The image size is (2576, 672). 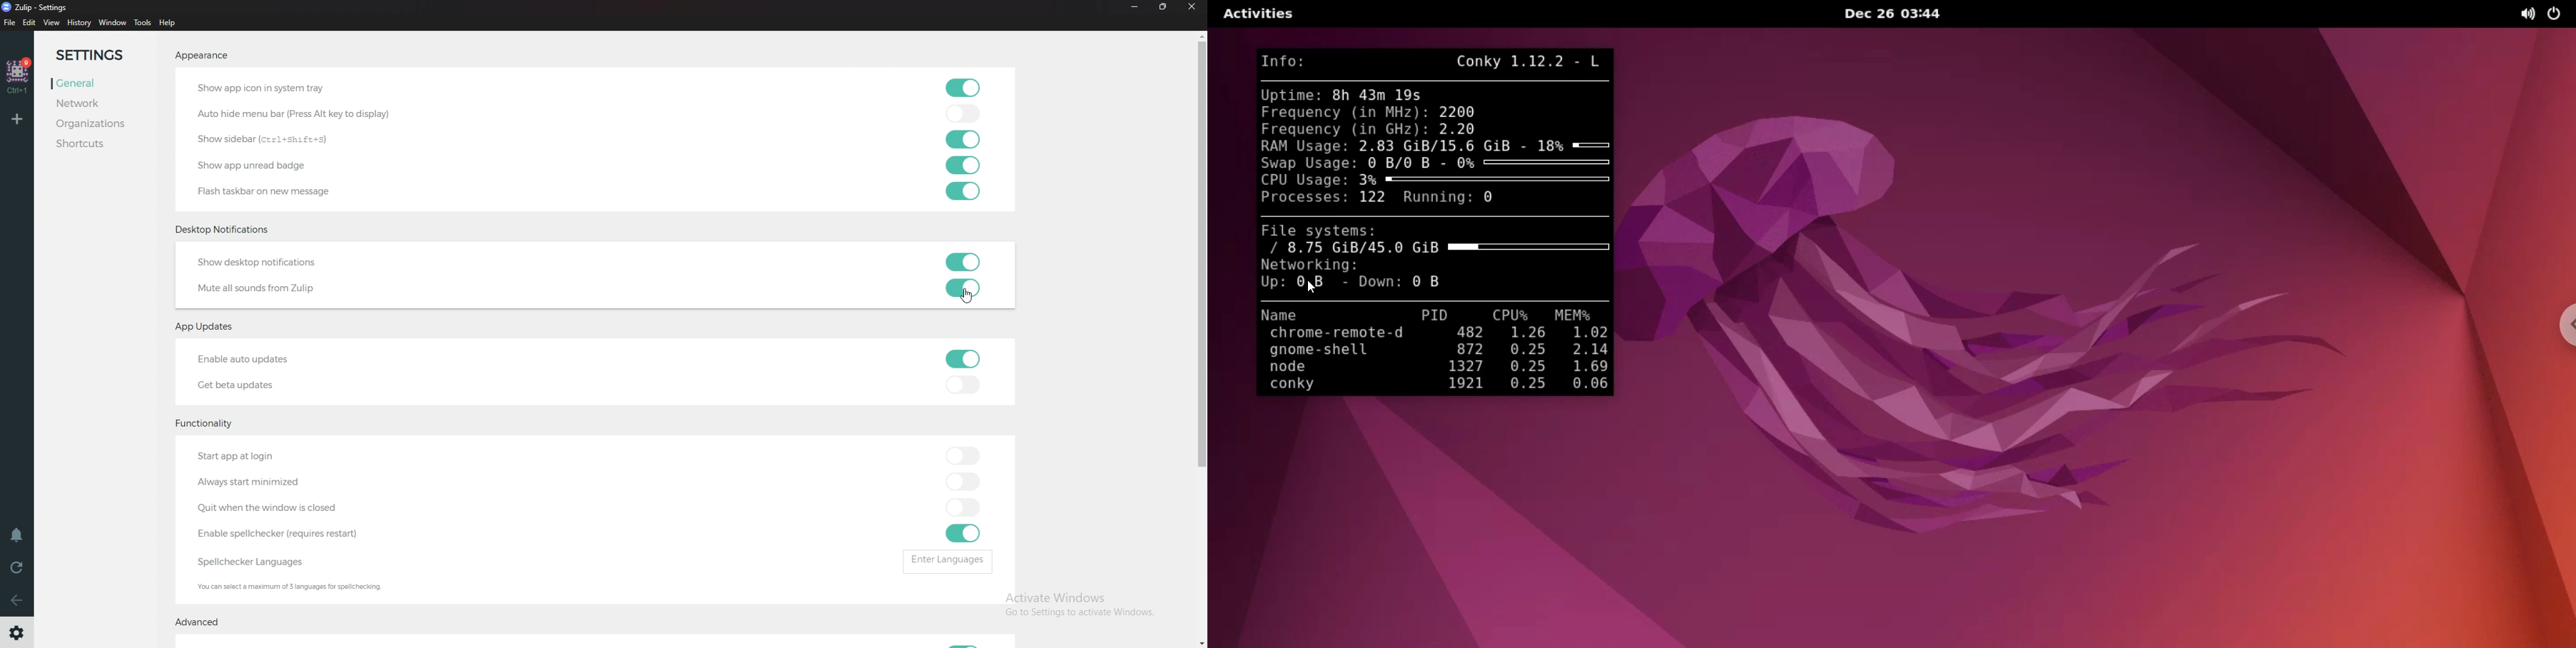 What do you see at coordinates (210, 327) in the screenshot?
I see `App updates` at bounding box center [210, 327].